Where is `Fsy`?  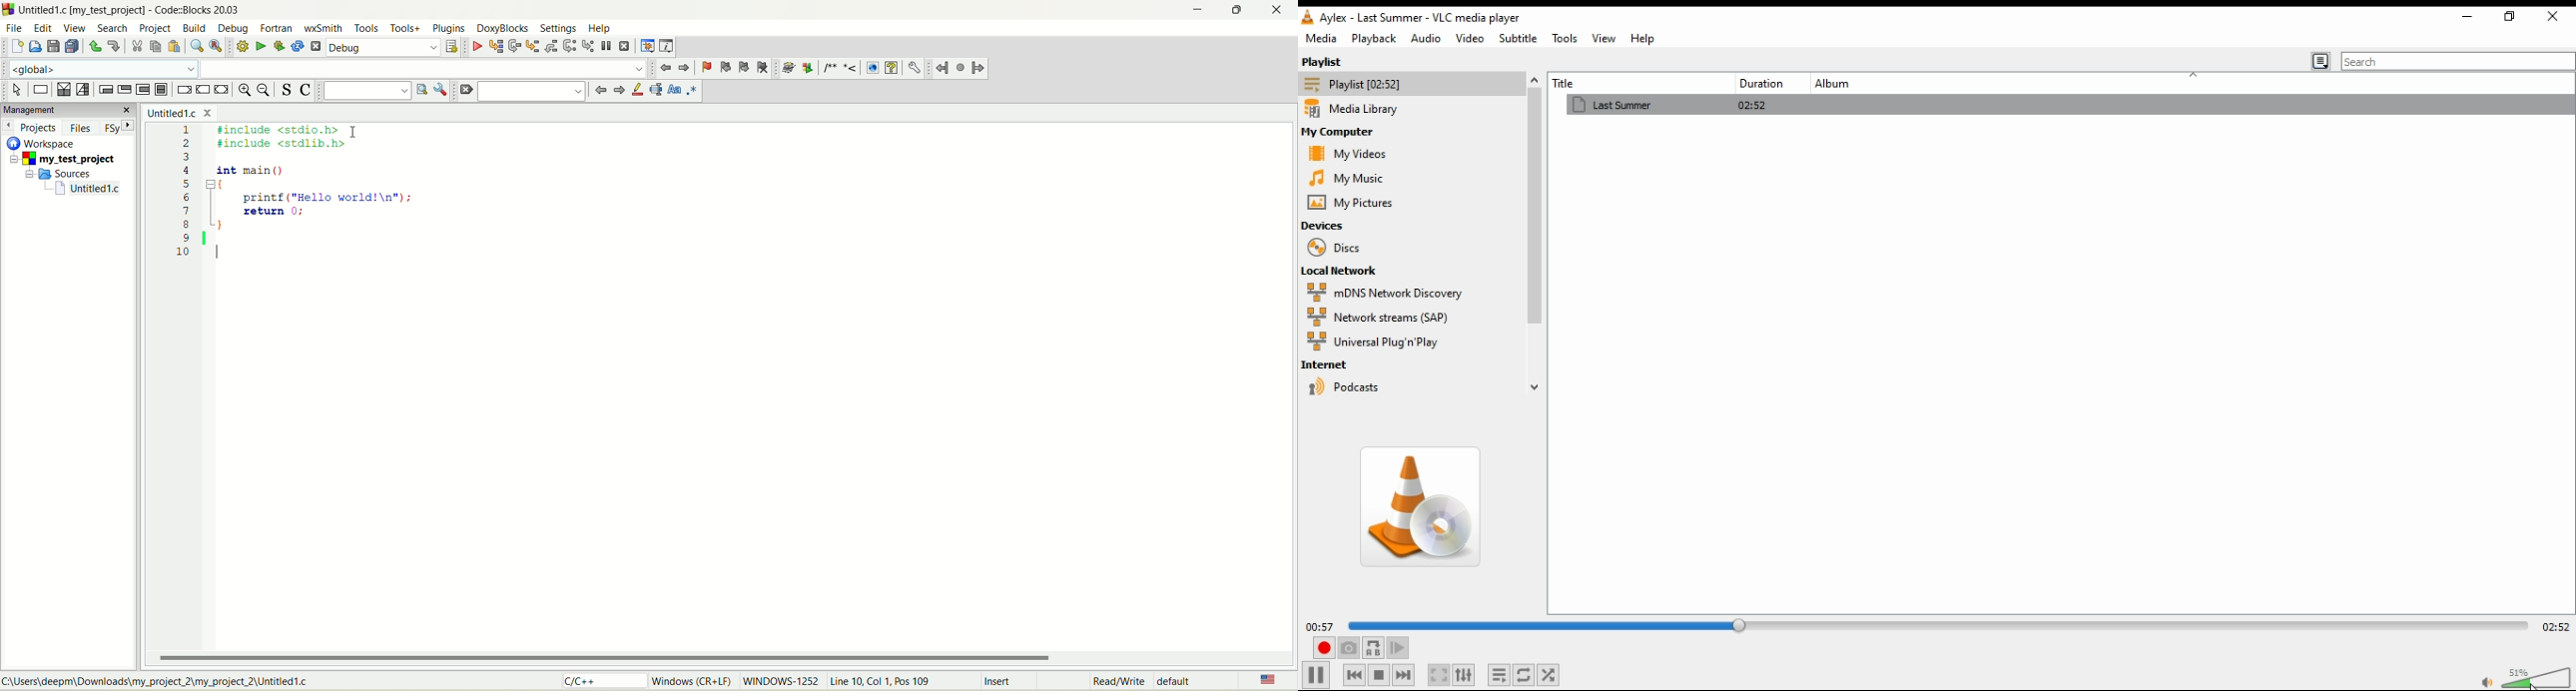
Fsy is located at coordinates (121, 129).